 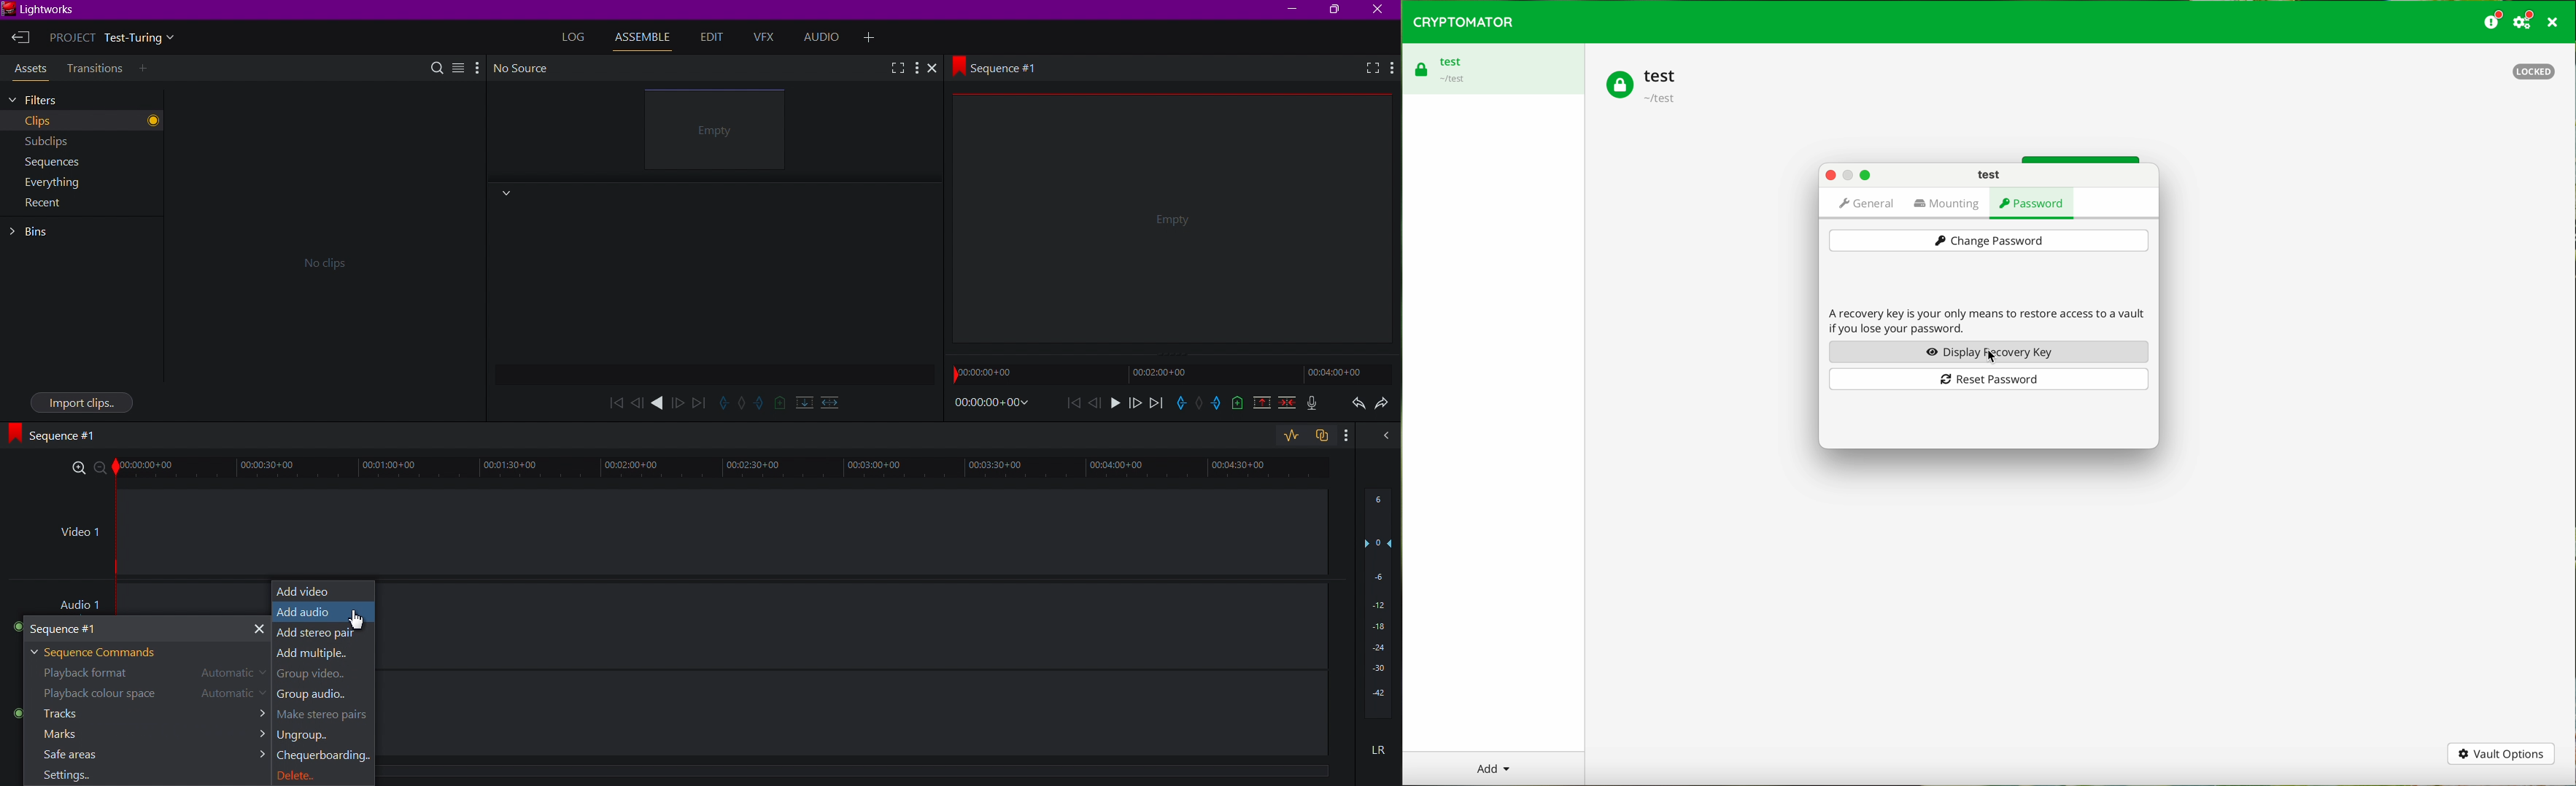 What do you see at coordinates (312, 774) in the screenshot?
I see `Delete` at bounding box center [312, 774].